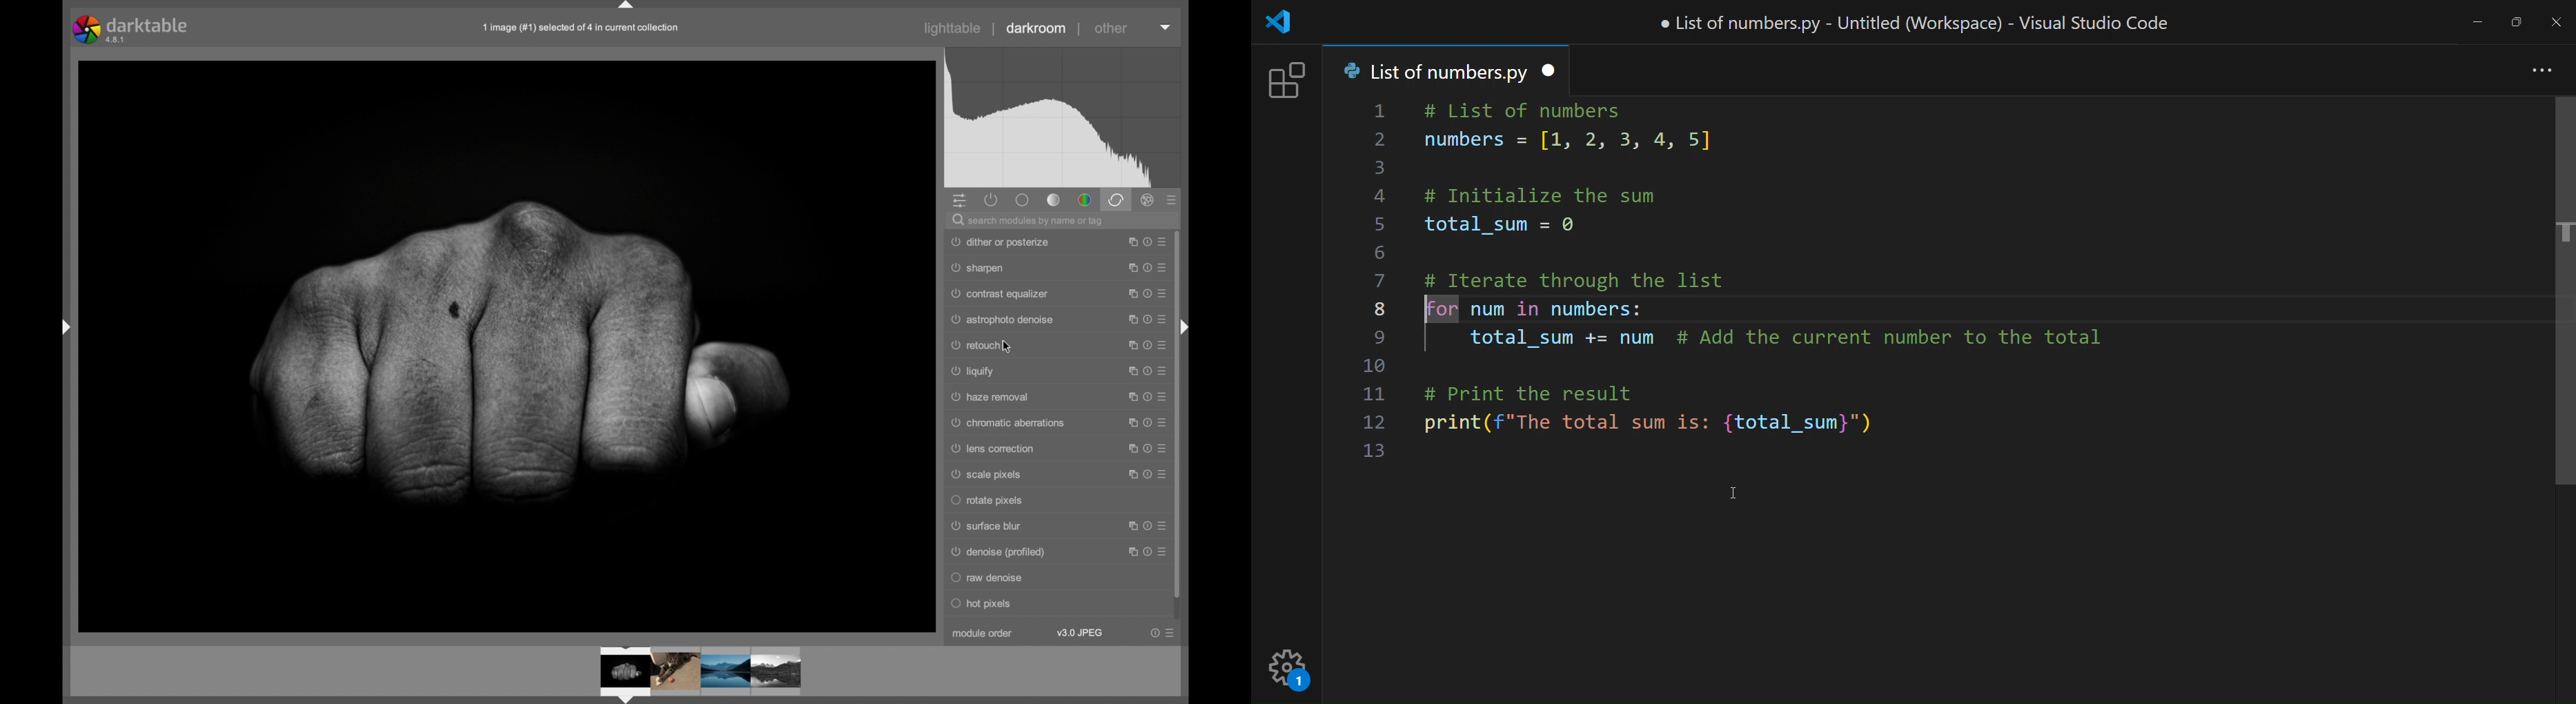  Describe the element at coordinates (1126, 293) in the screenshot. I see `maximize` at that location.